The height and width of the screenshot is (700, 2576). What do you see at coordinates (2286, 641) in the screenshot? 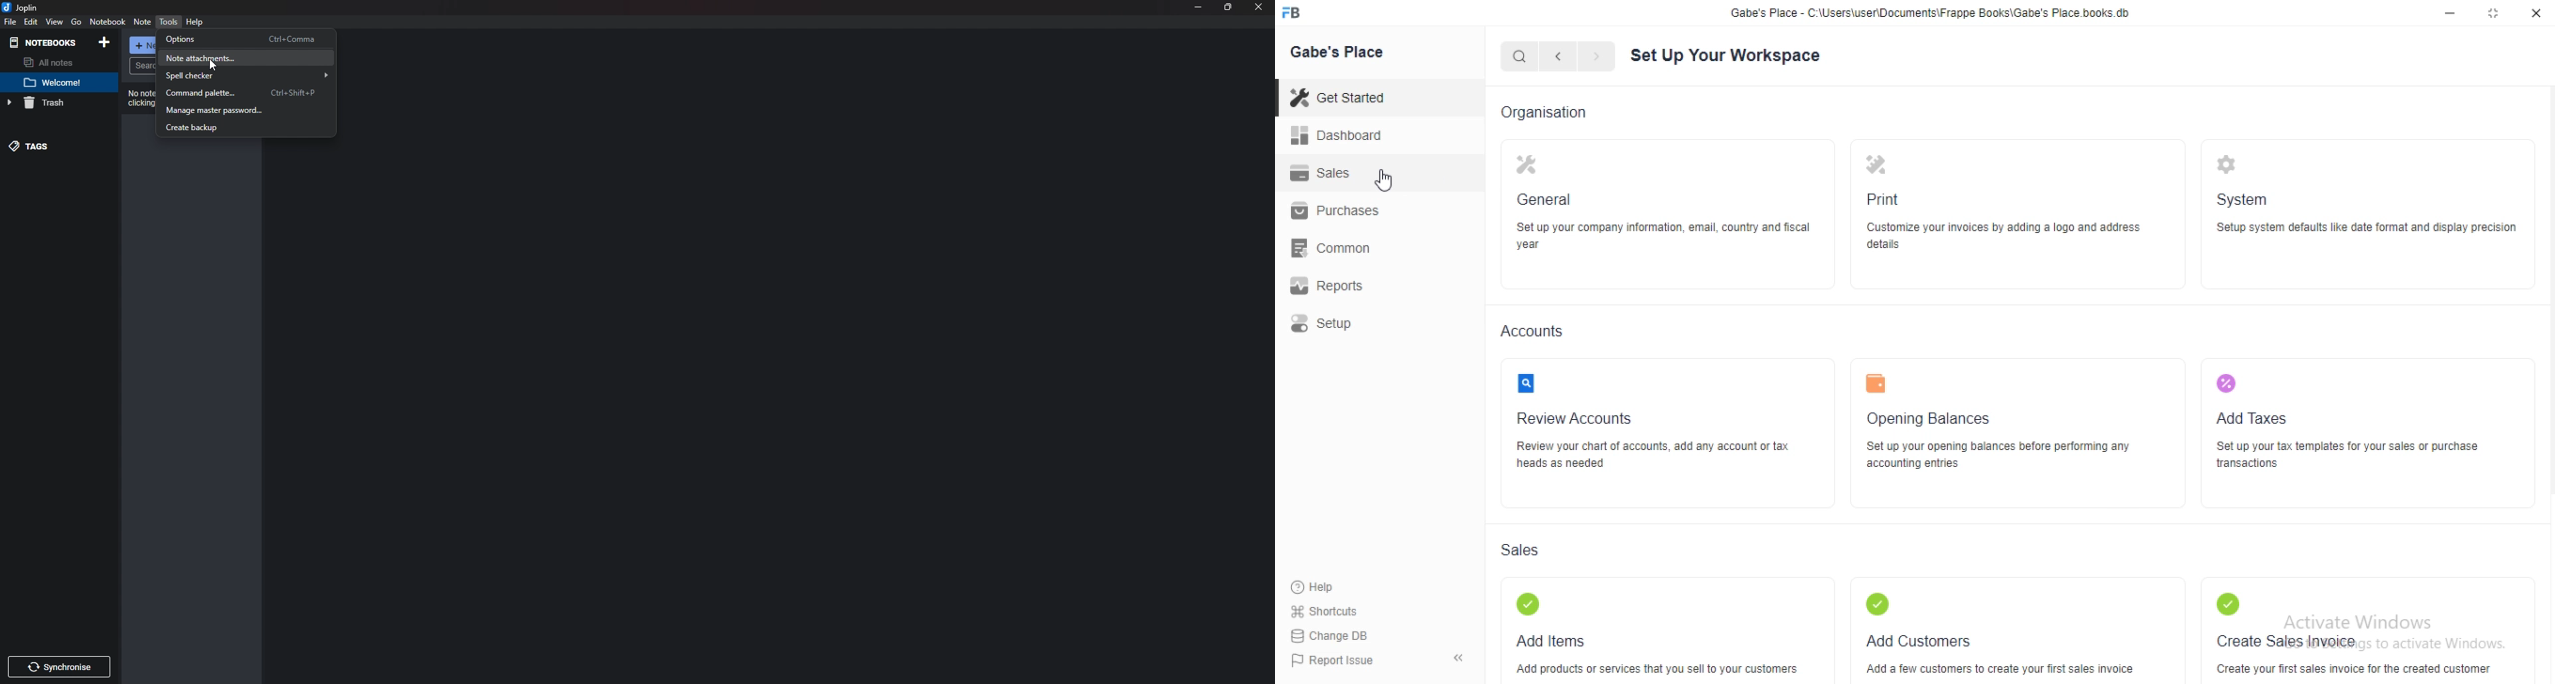
I see `Create Sales Invoice` at bounding box center [2286, 641].